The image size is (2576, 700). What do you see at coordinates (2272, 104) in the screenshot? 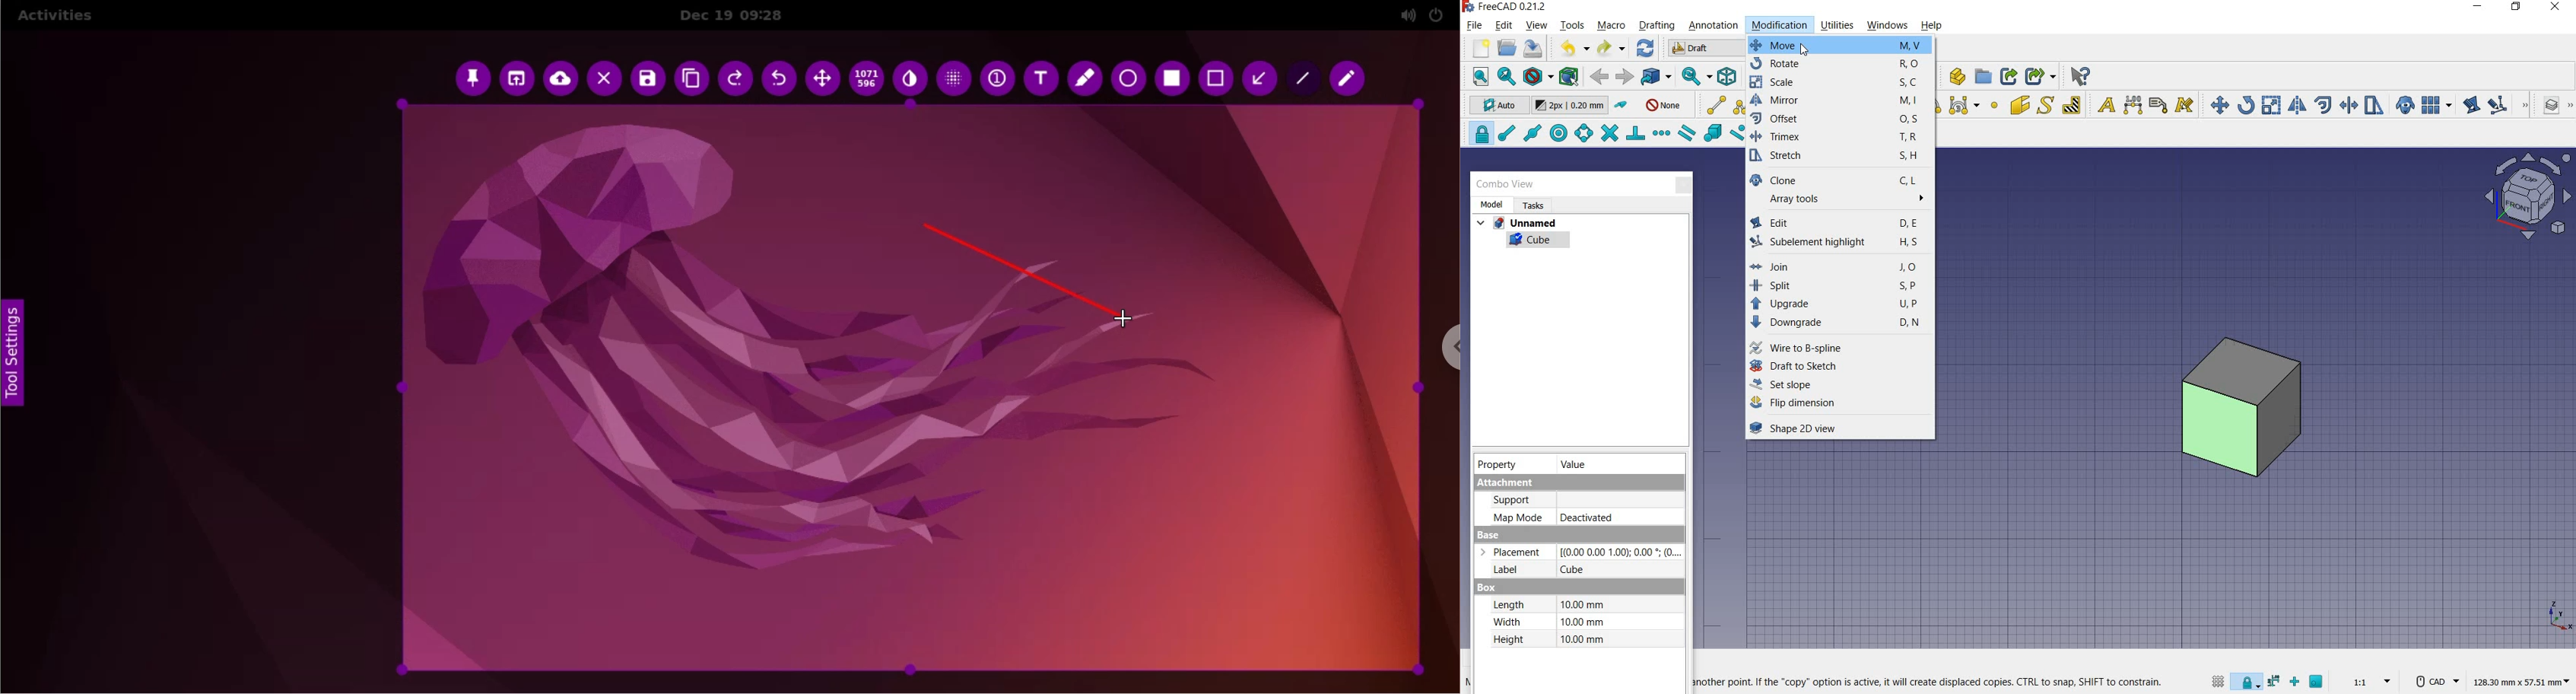
I see `scale` at bounding box center [2272, 104].